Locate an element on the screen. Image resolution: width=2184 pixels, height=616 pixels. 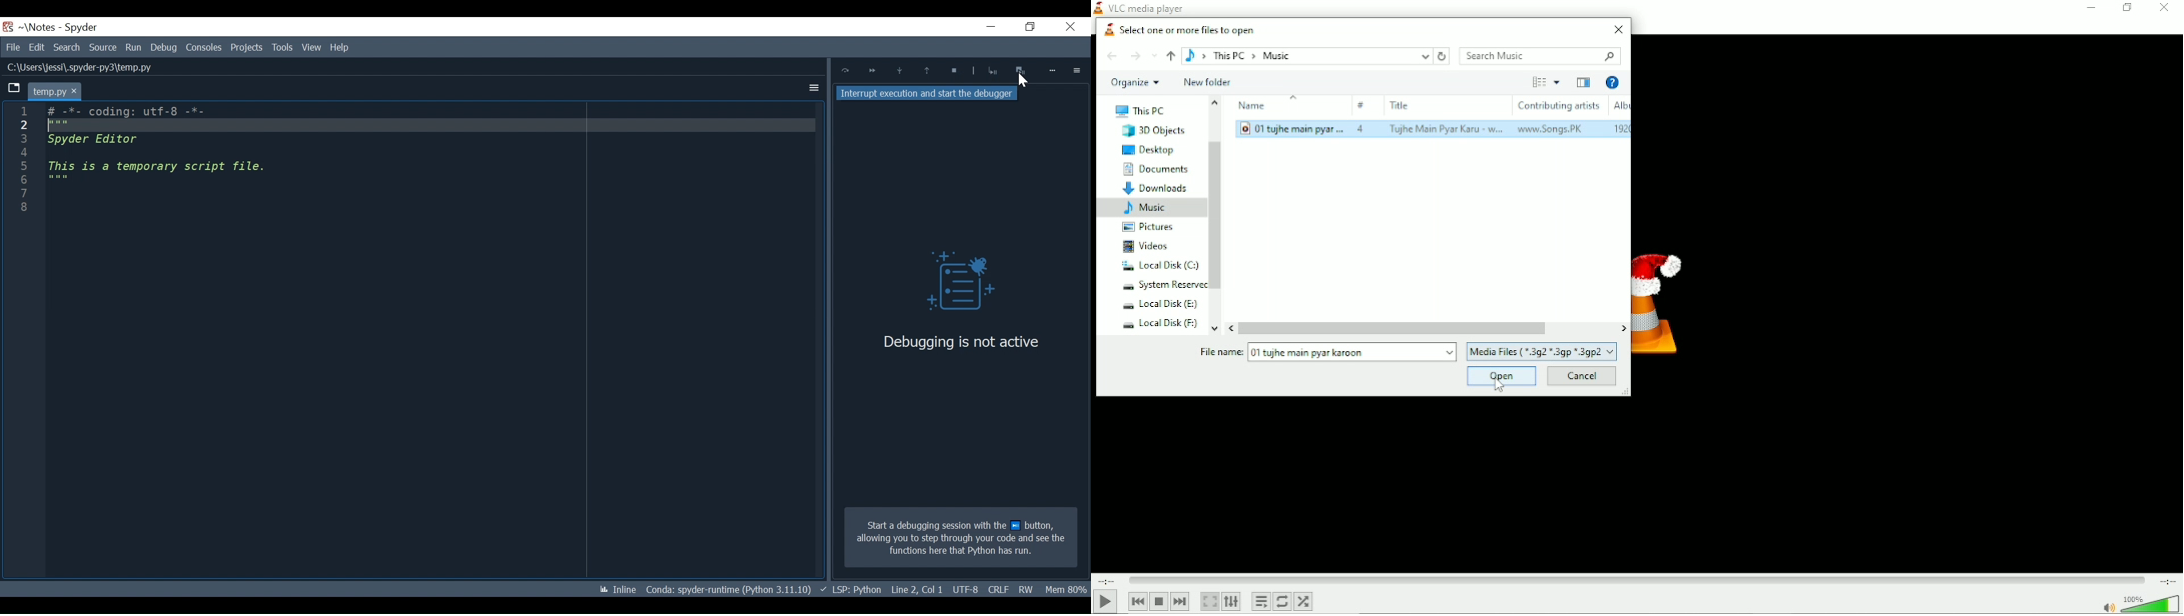
Spyder  is located at coordinates (82, 28).